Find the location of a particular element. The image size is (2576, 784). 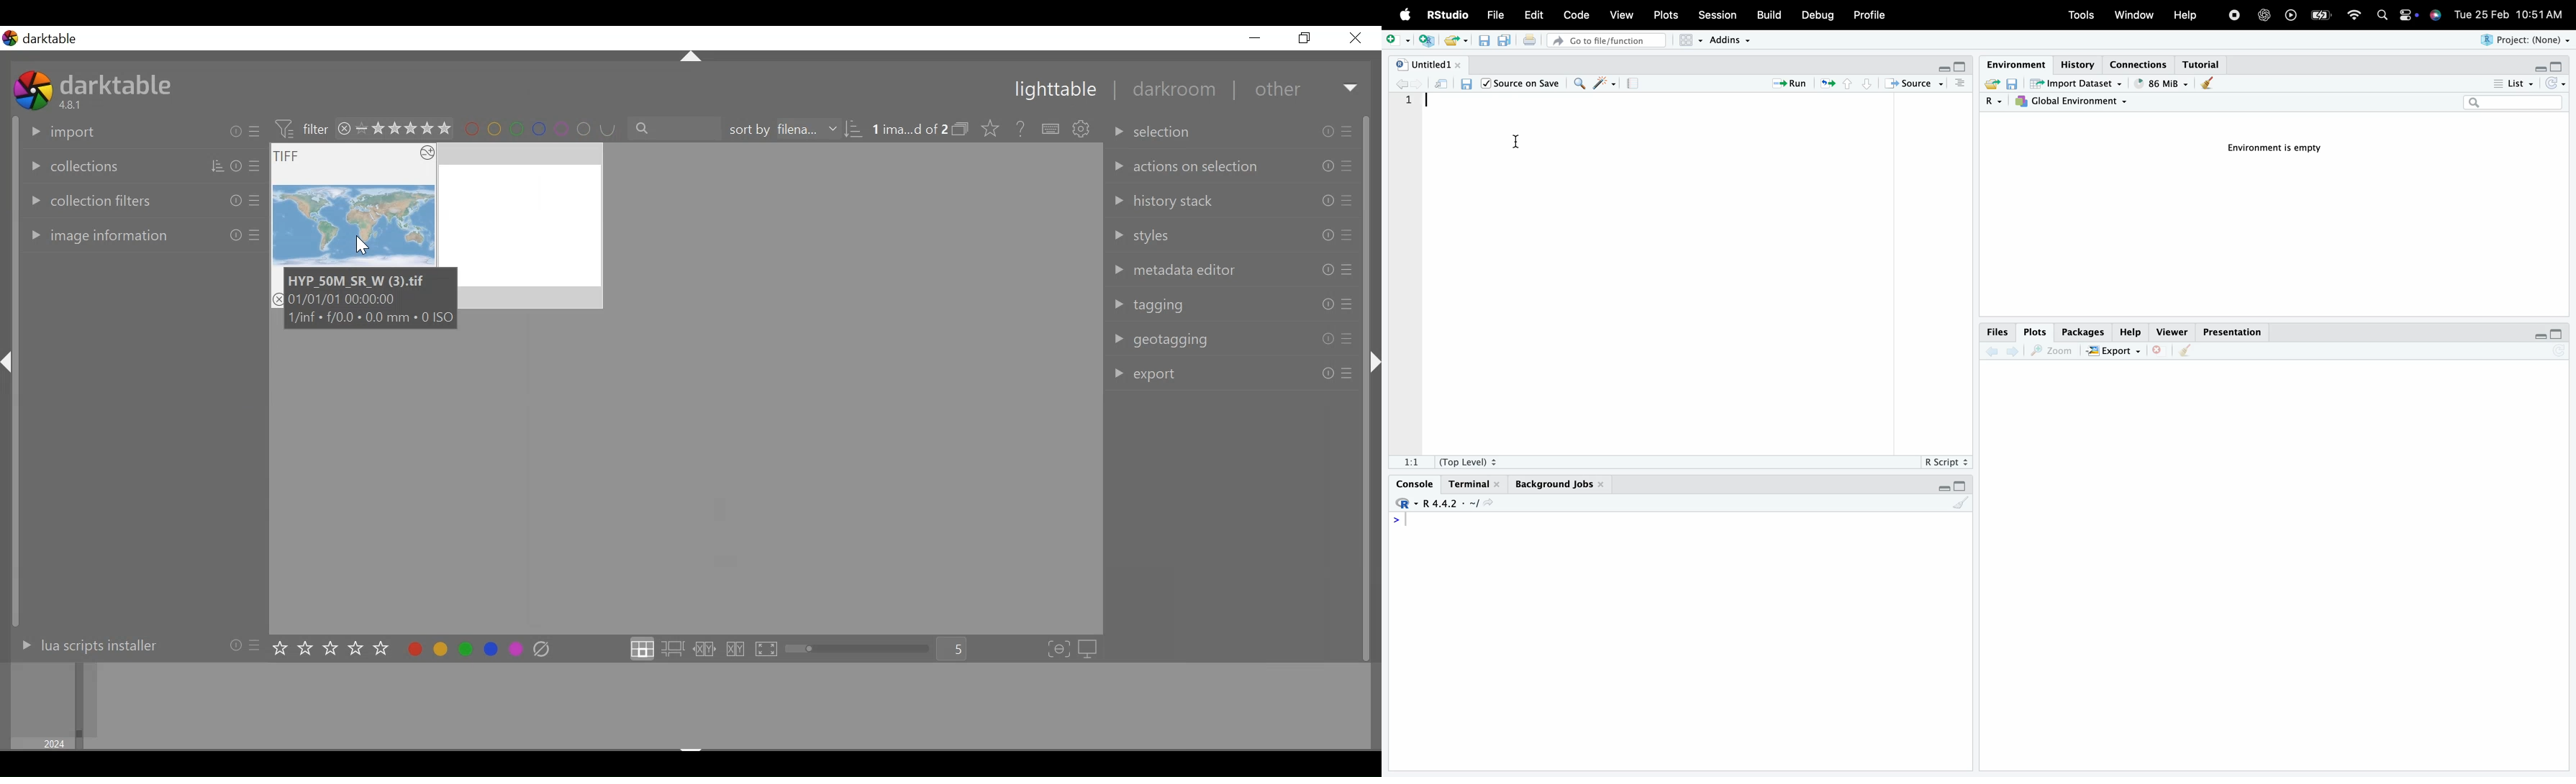

export is located at coordinates (1231, 373).